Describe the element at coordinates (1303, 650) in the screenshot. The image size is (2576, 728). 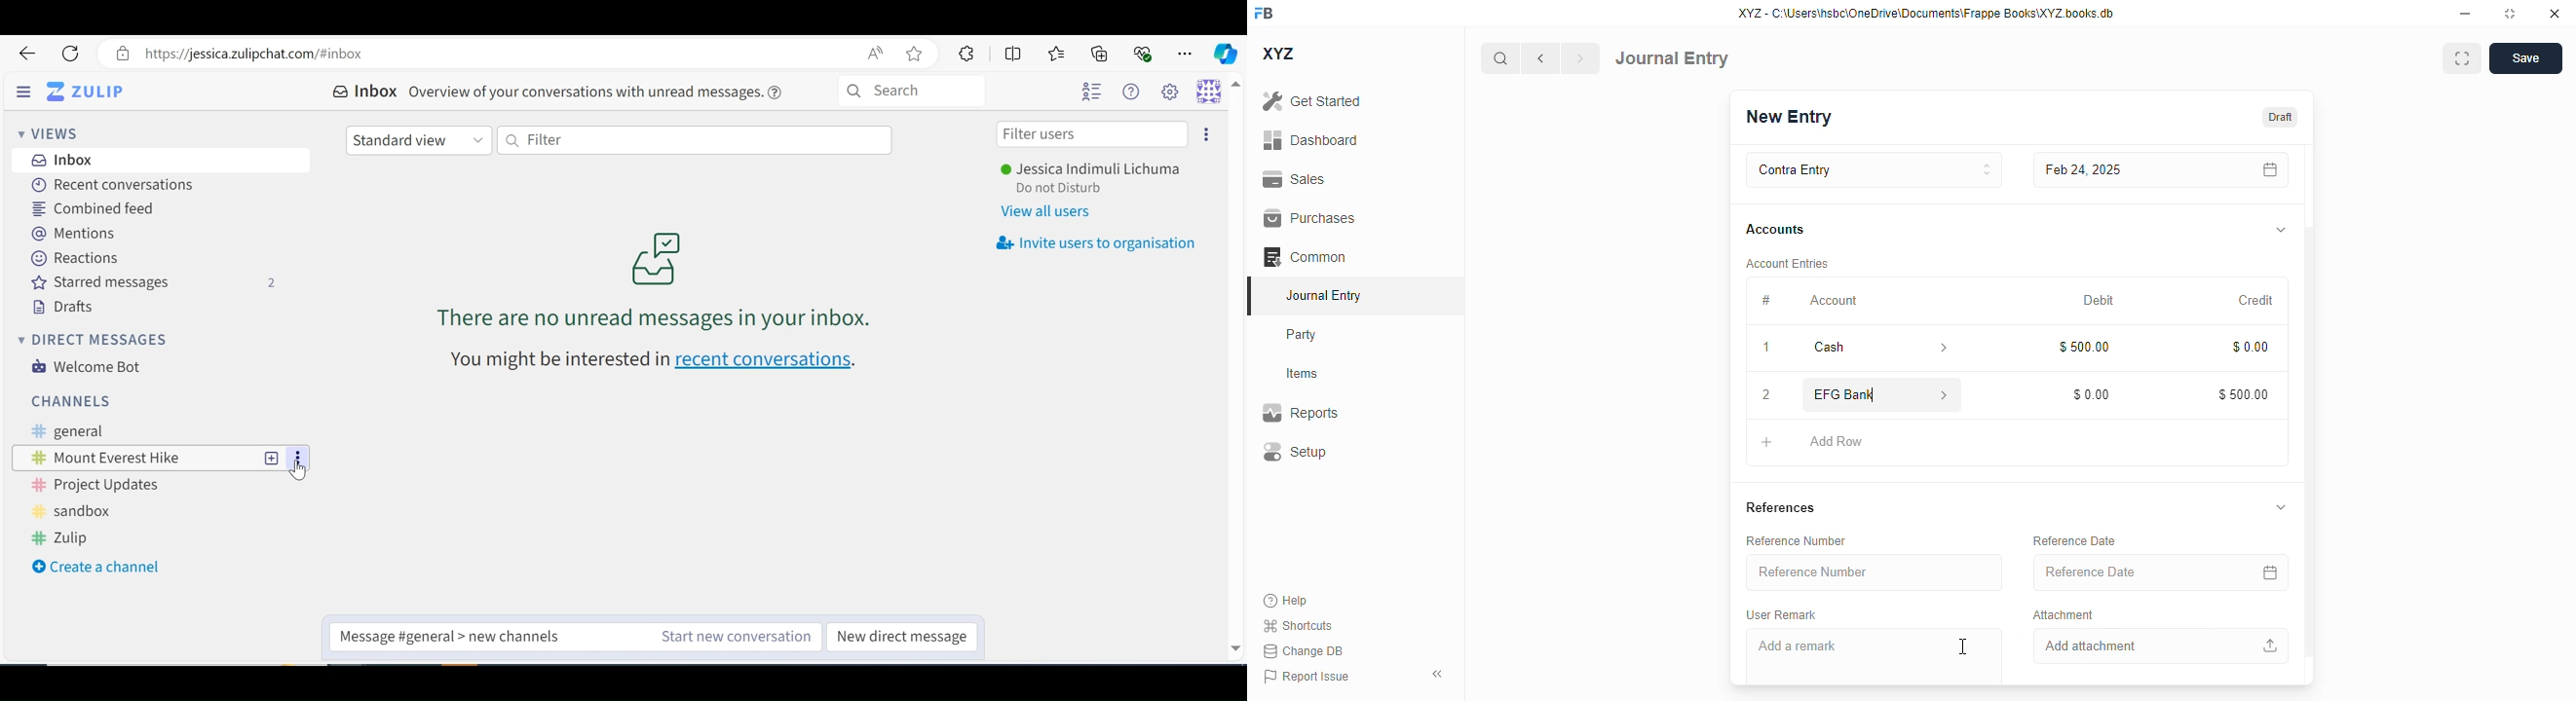
I see `change DB` at that location.